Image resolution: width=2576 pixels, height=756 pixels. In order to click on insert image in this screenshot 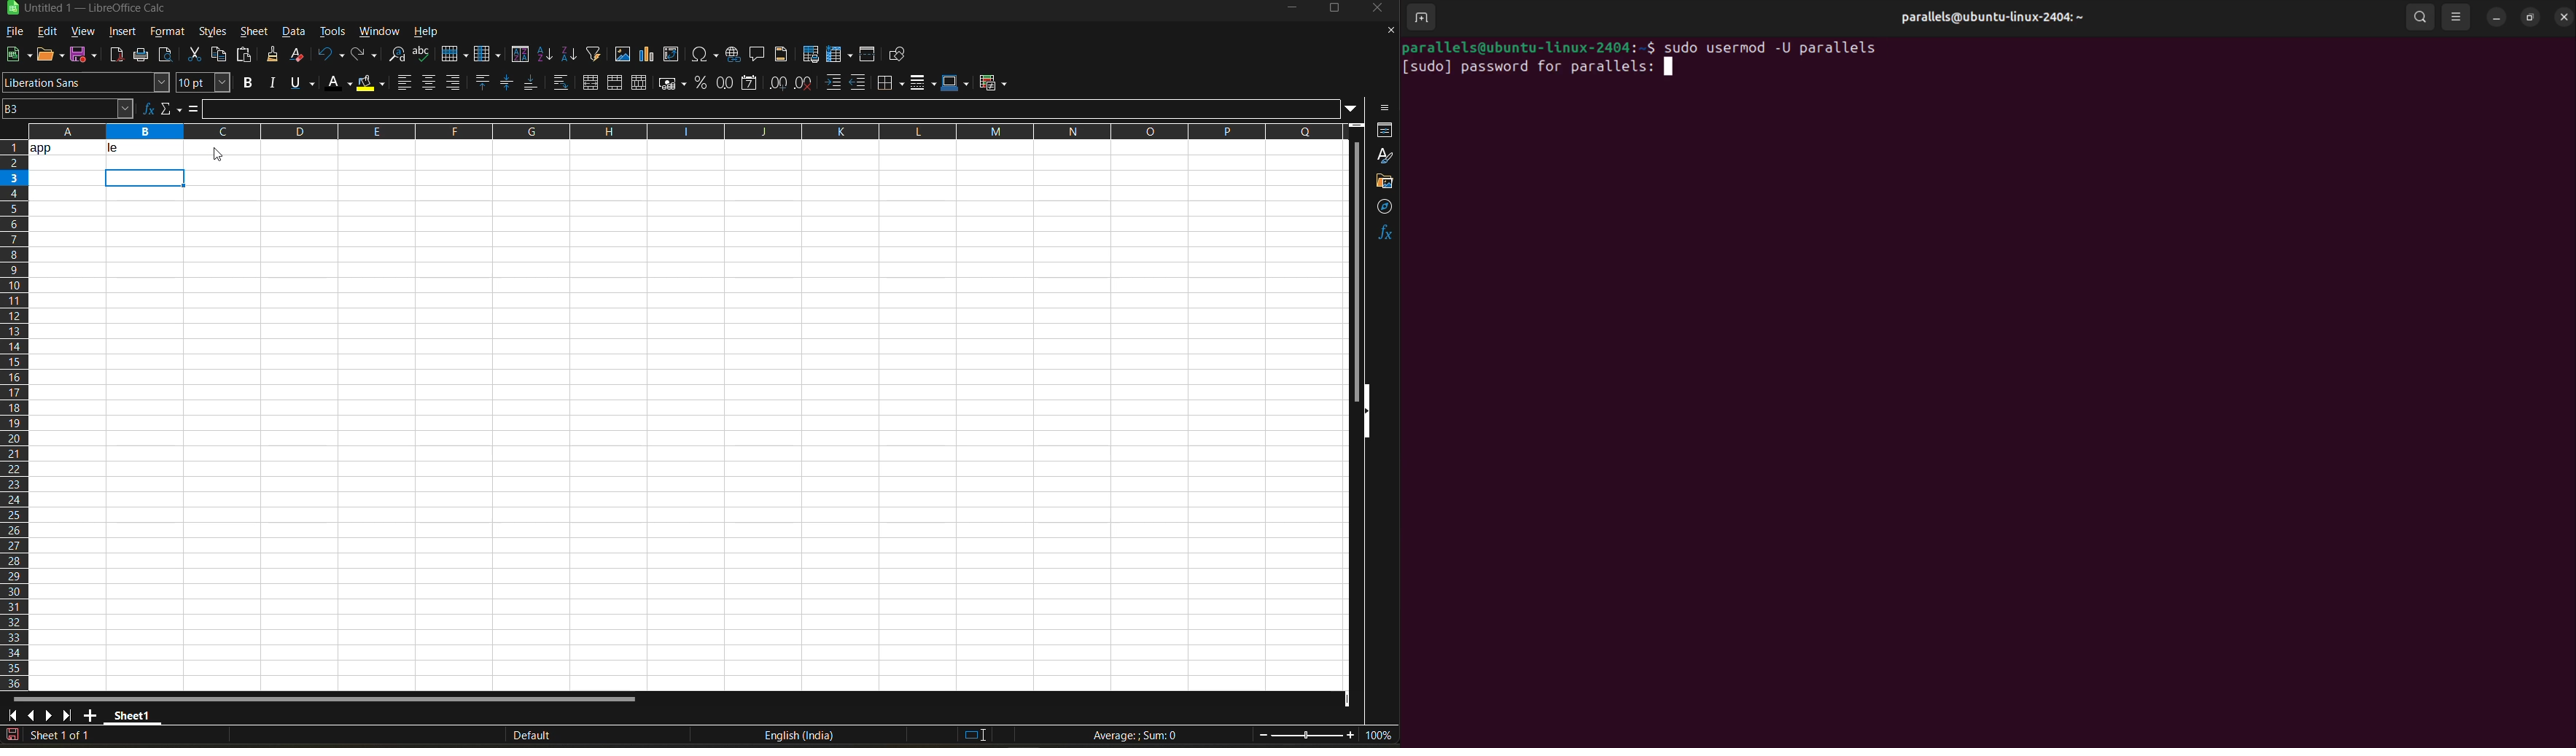, I will do `click(622, 54)`.